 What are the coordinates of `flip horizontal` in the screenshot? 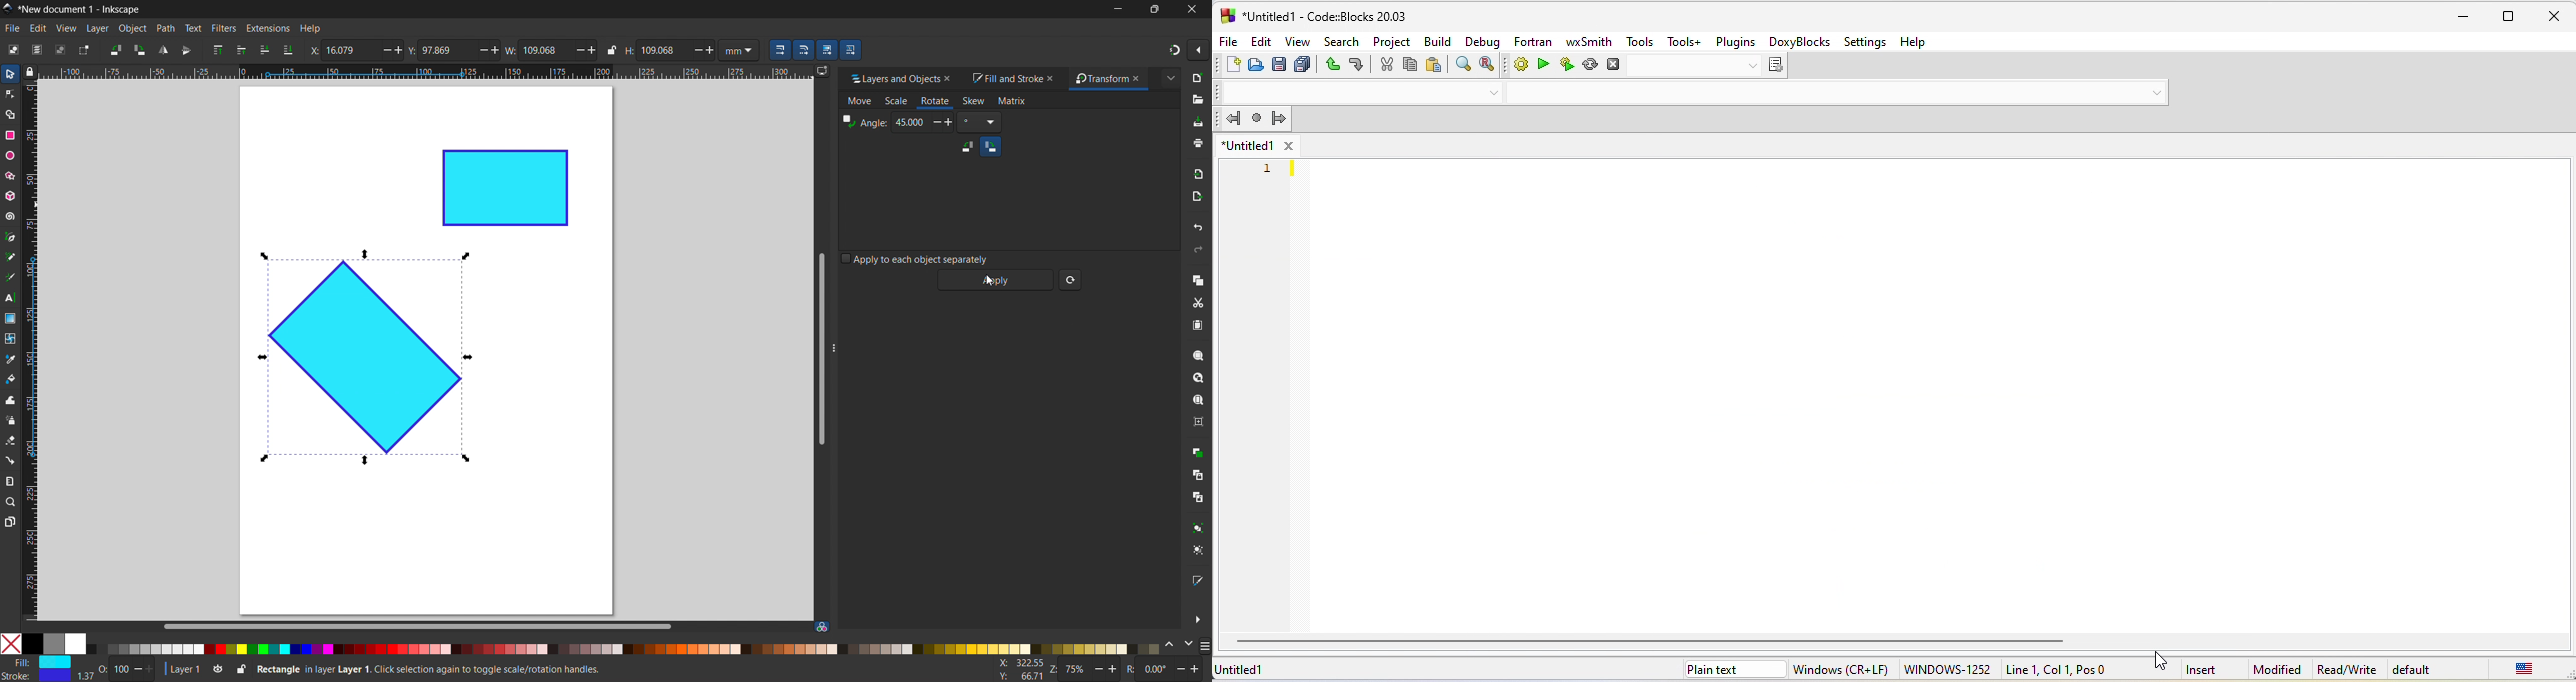 It's located at (162, 50).